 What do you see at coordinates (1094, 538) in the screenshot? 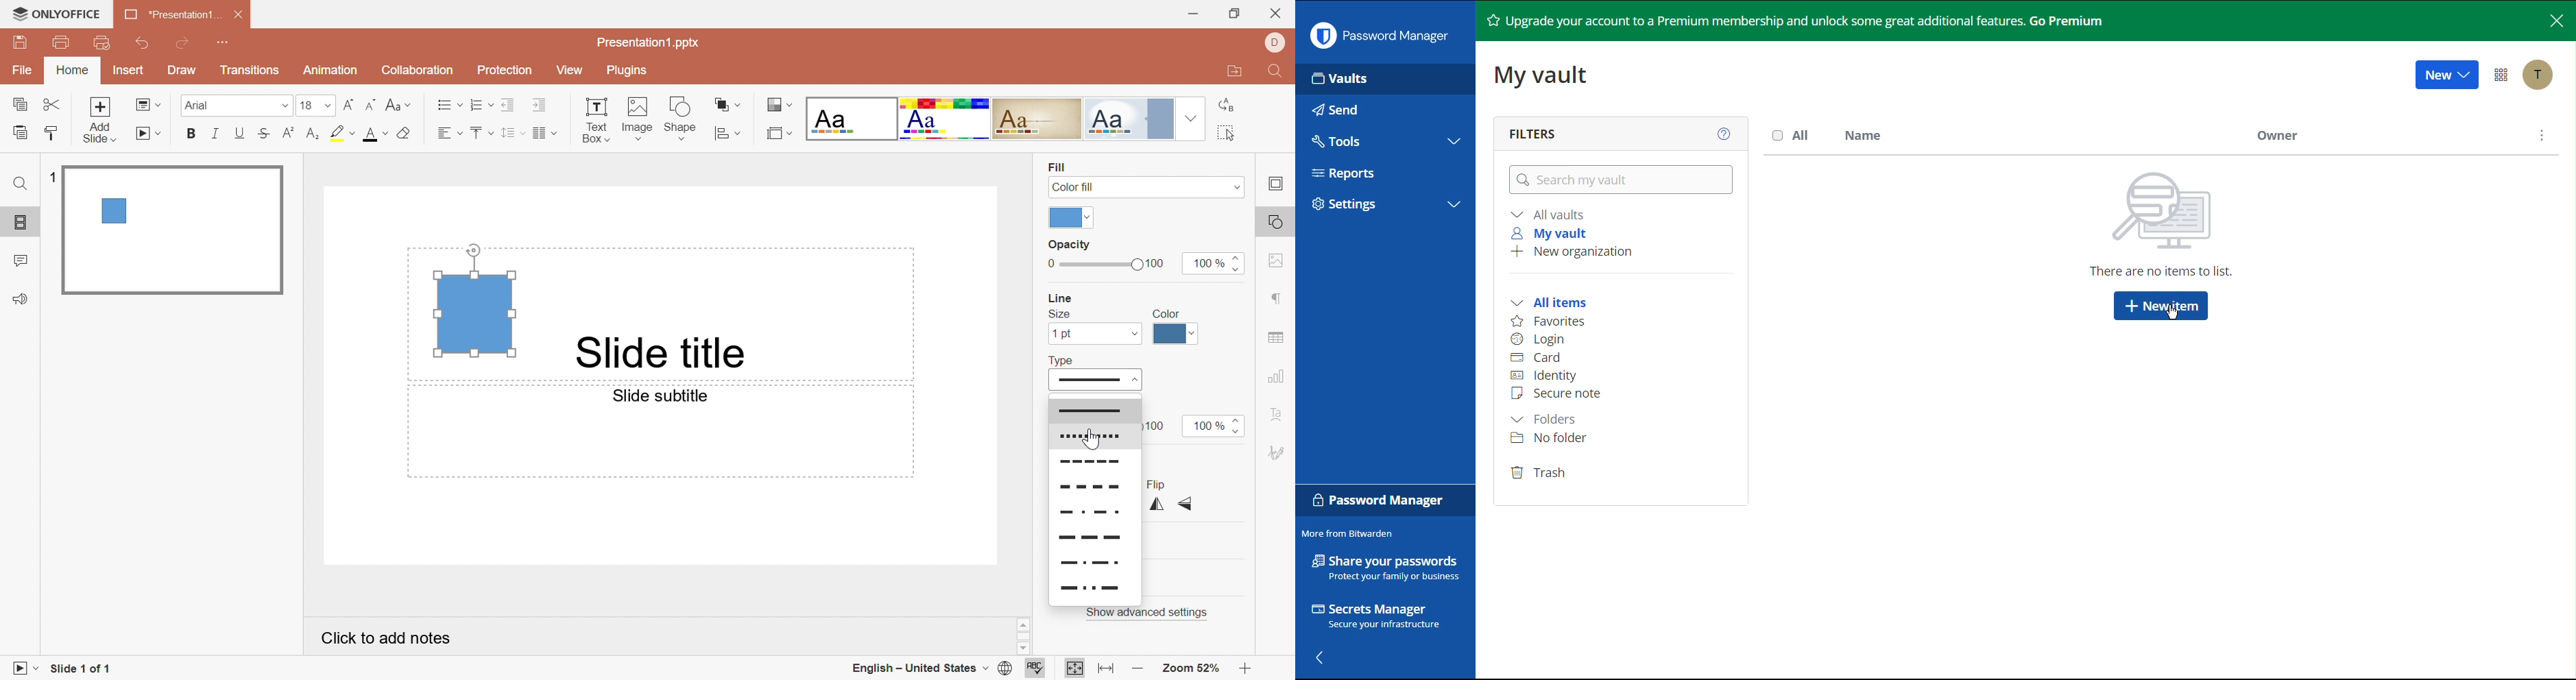
I see `line` at bounding box center [1094, 538].